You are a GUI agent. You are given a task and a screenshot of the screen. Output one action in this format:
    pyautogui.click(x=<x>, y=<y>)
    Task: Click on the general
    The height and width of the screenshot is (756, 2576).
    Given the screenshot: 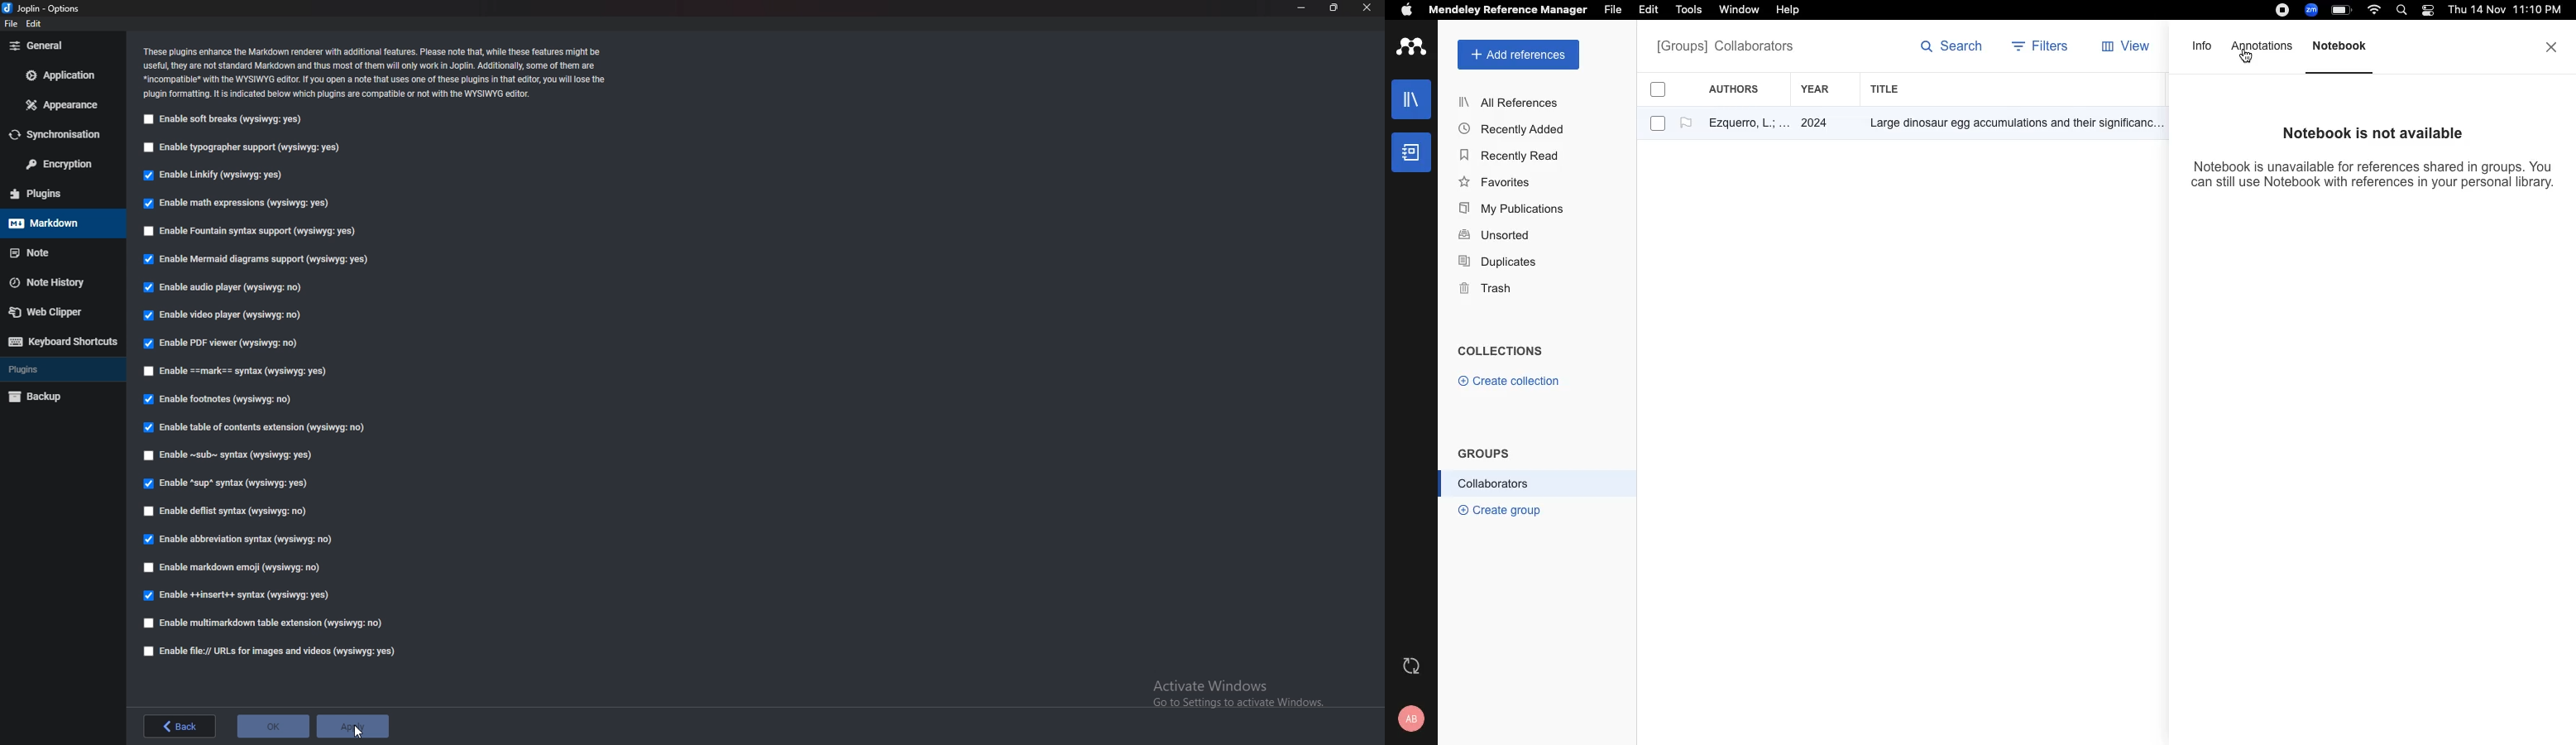 What is the action you would take?
    pyautogui.click(x=60, y=45)
    